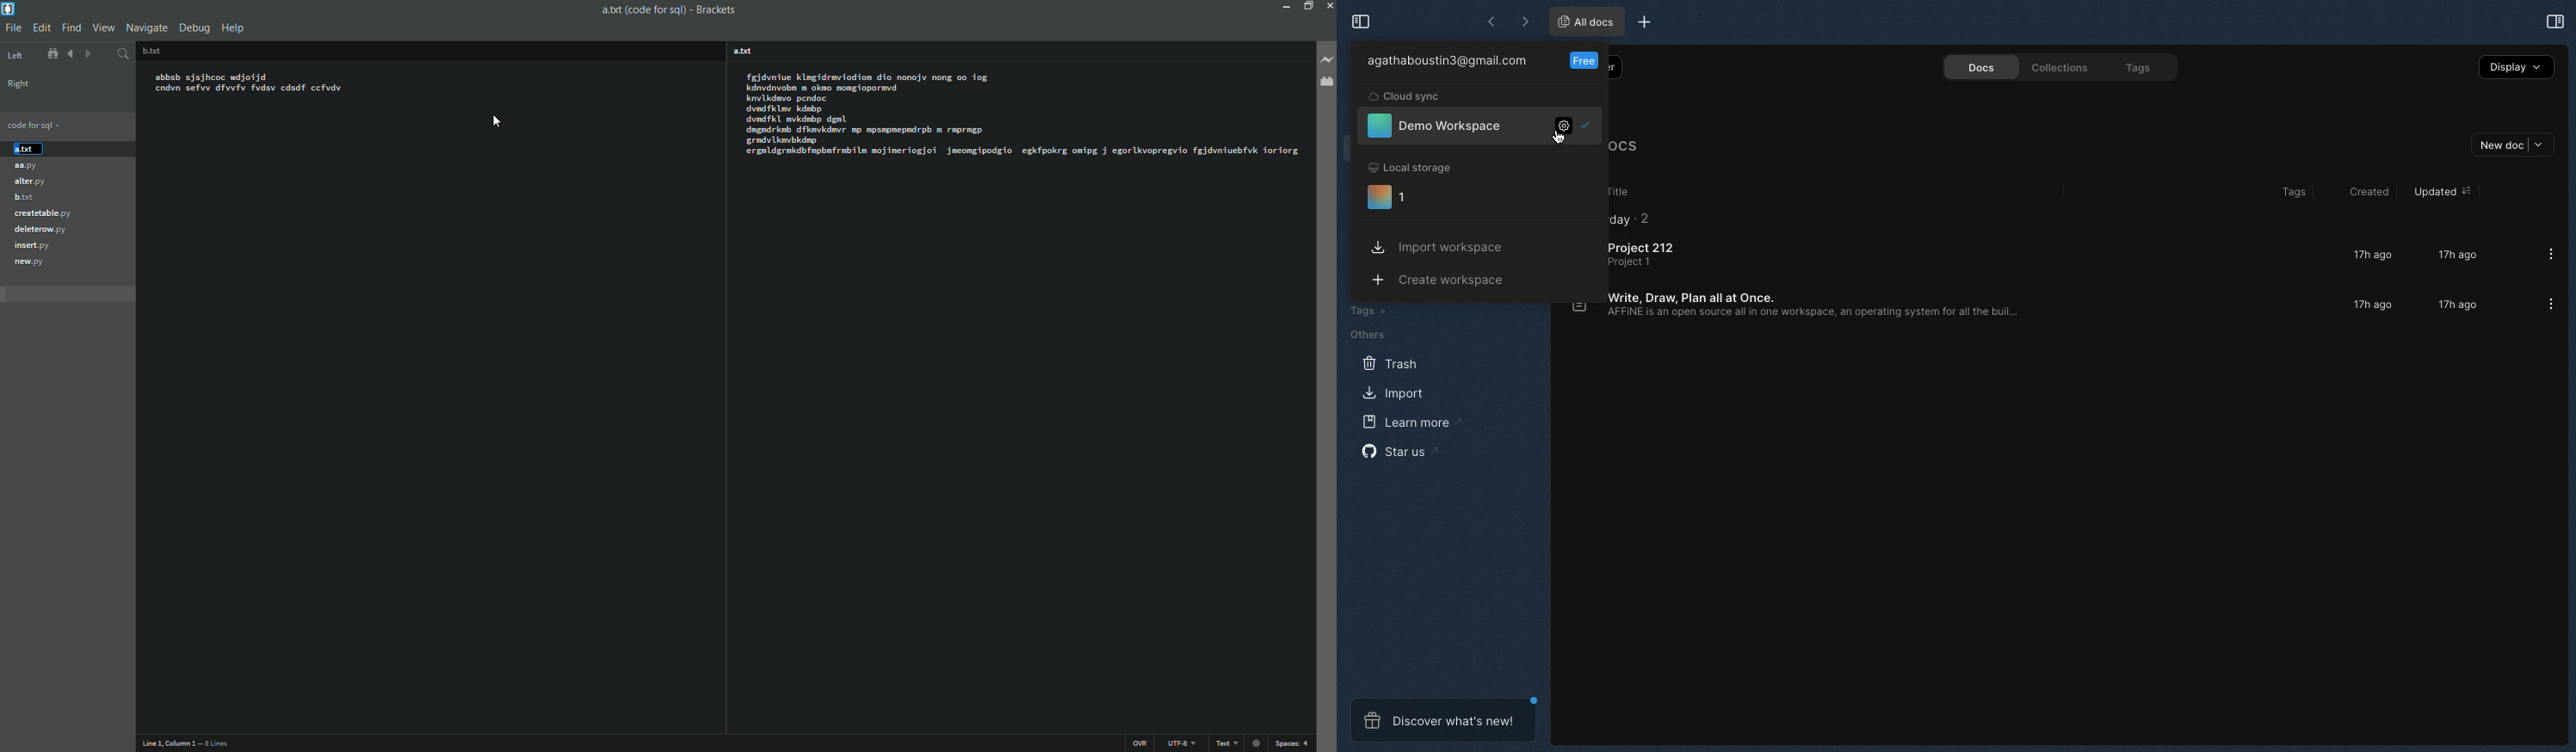  What do you see at coordinates (250, 91) in the screenshot?
I see `cndvn sefw dfvvfv fvdsv cdsdf ccfvdv` at bounding box center [250, 91].